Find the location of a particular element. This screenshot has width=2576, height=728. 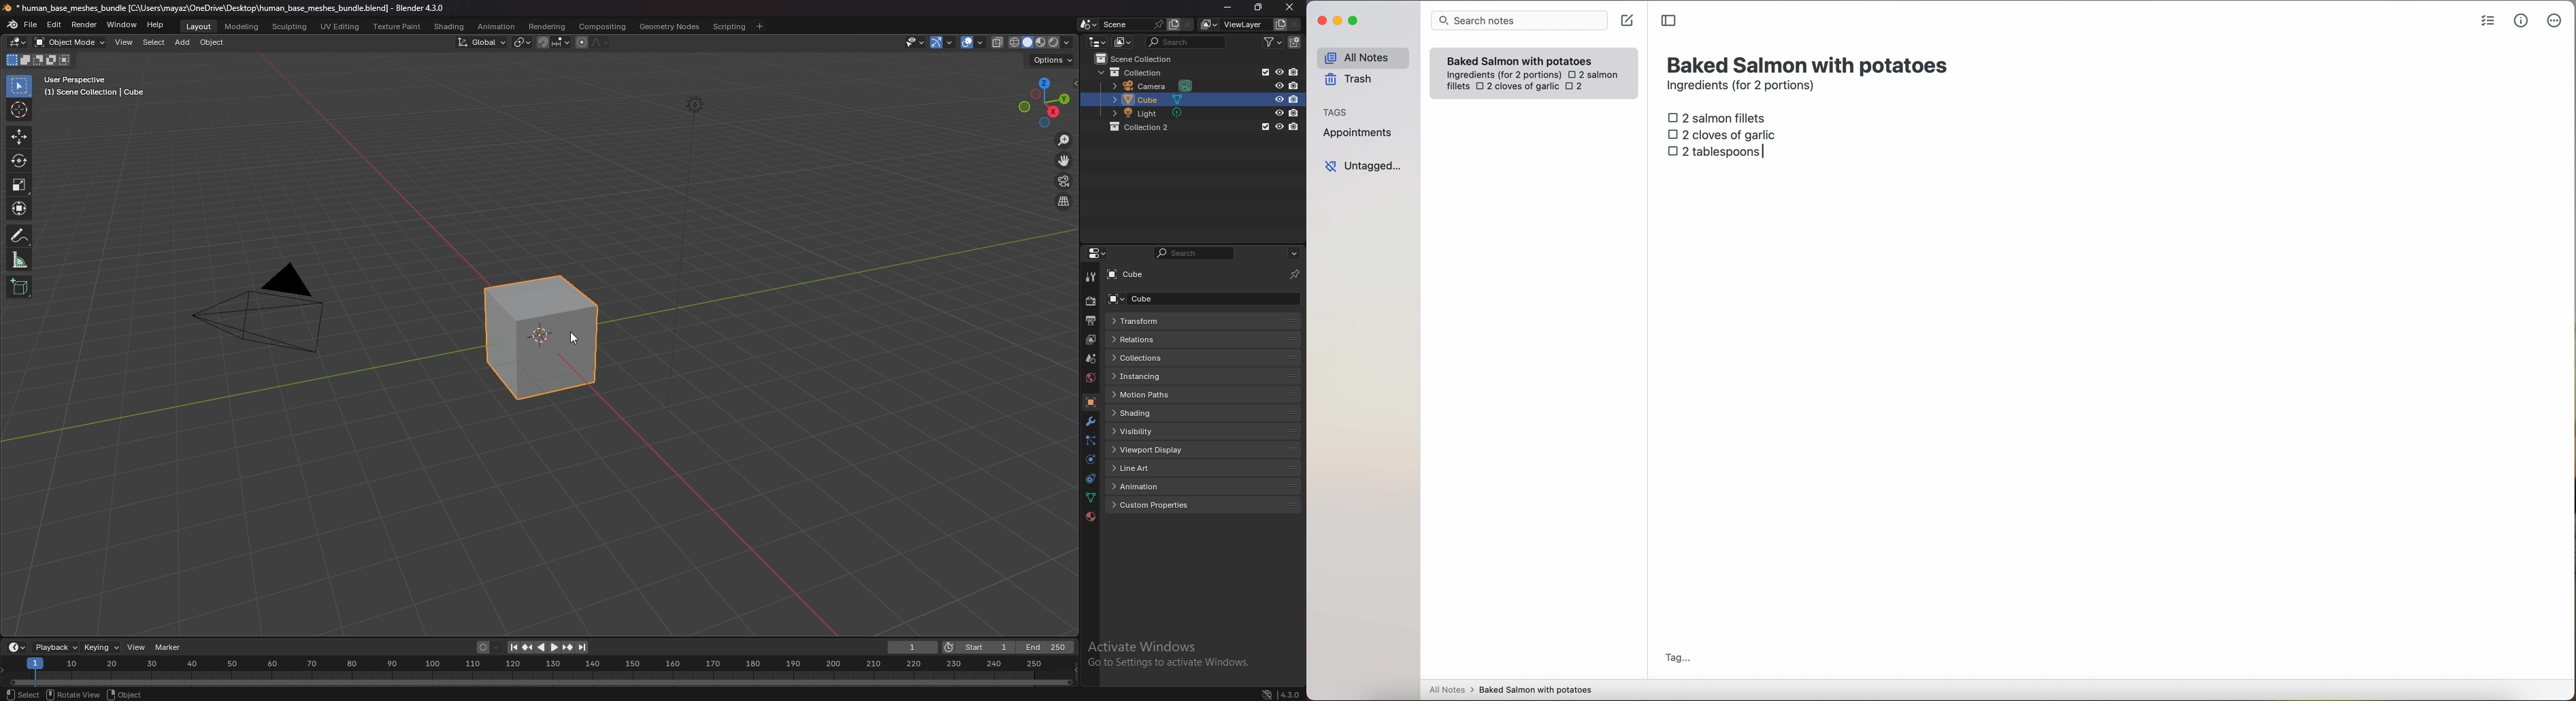

cursor is located at coordinates (573, 336).